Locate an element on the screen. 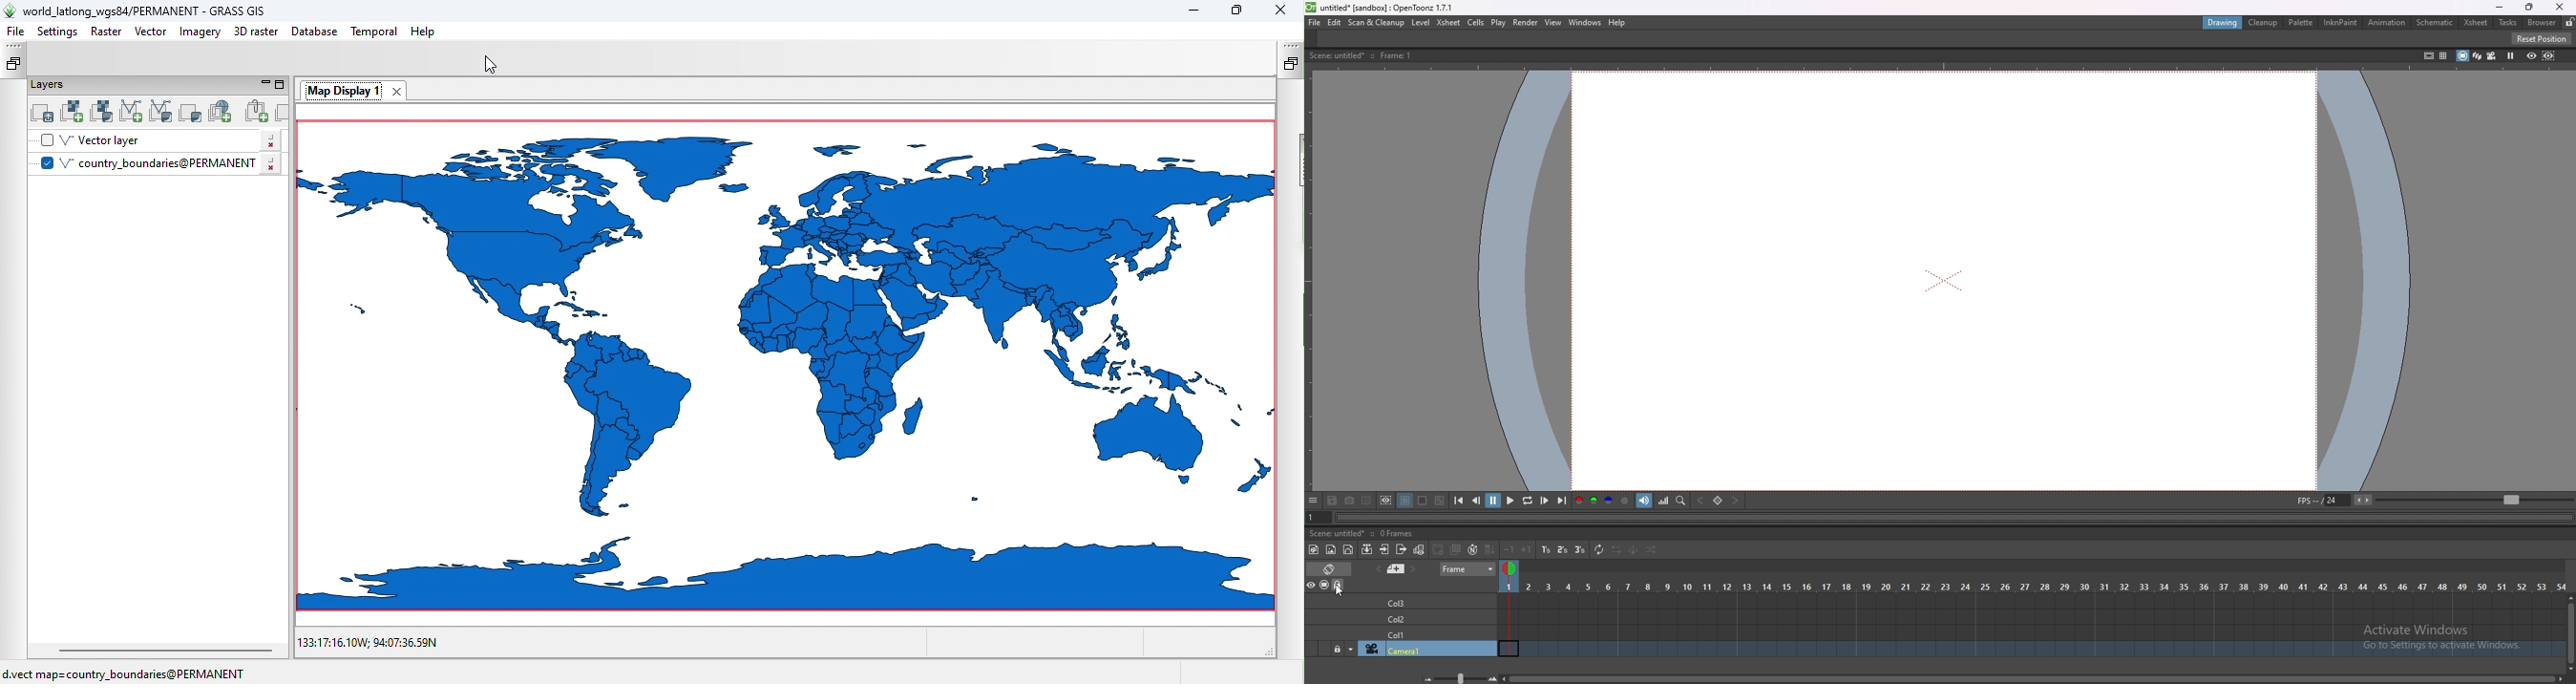 The width and height of the screenshot is (2576, 700). resize is located at coordinates (2528, 7).